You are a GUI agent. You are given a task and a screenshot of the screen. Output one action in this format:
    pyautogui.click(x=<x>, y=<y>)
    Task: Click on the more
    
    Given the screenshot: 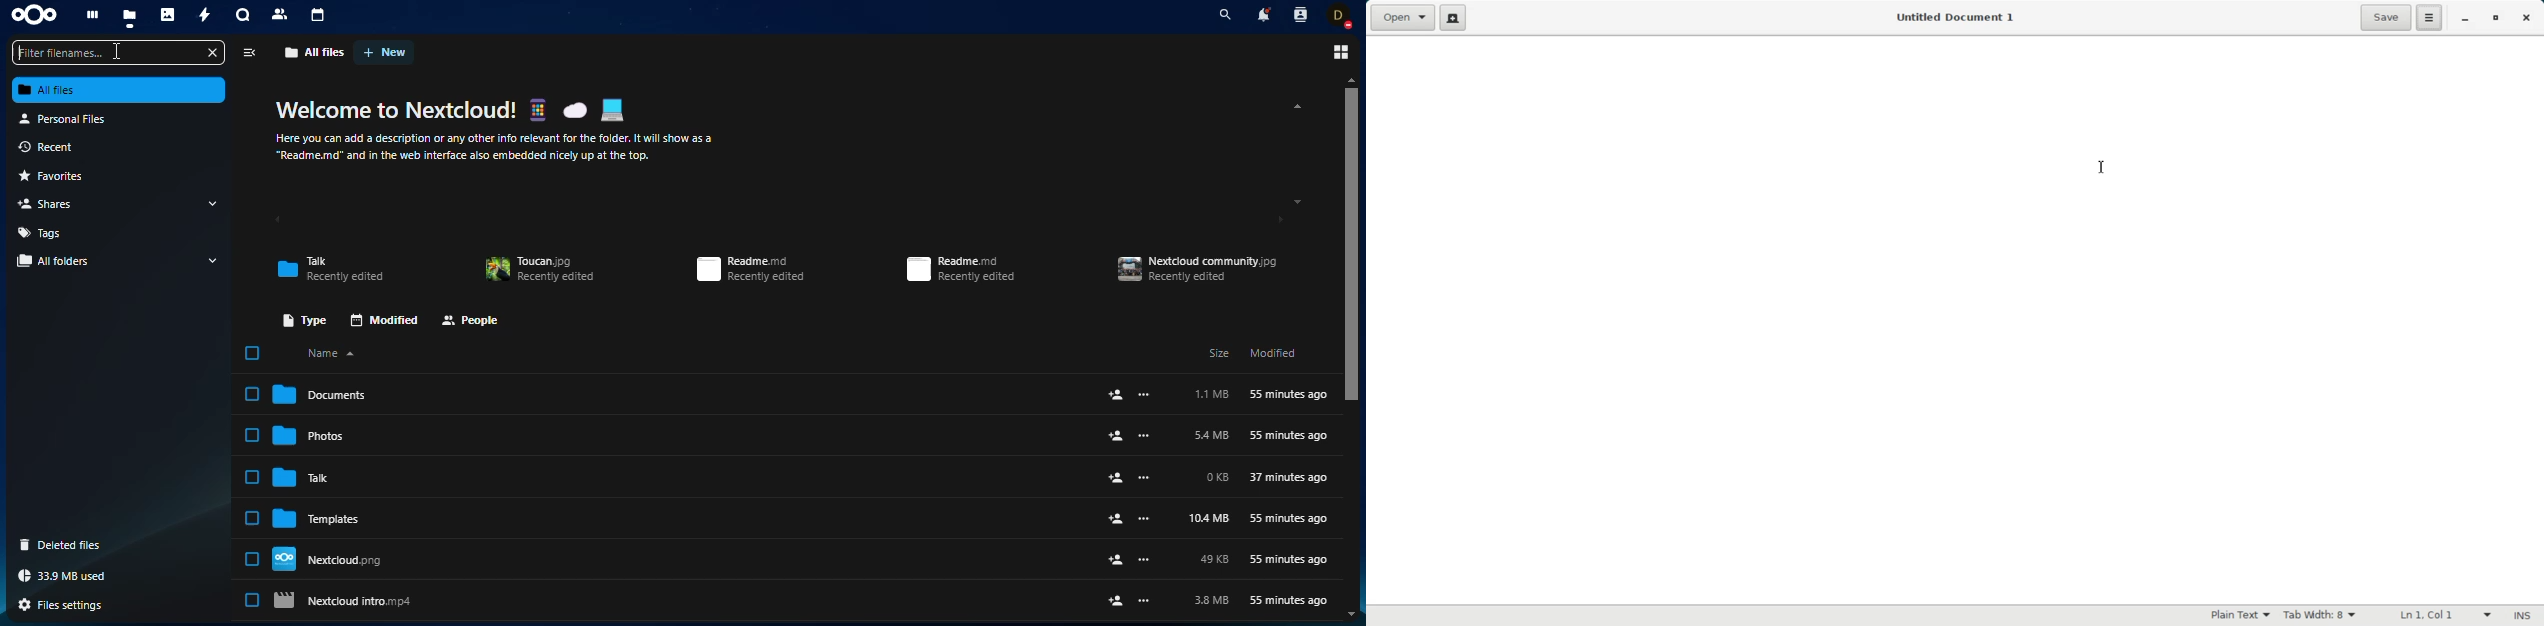 What is the action you would take?
    pyautogui.click(x=1145, y=601)
    